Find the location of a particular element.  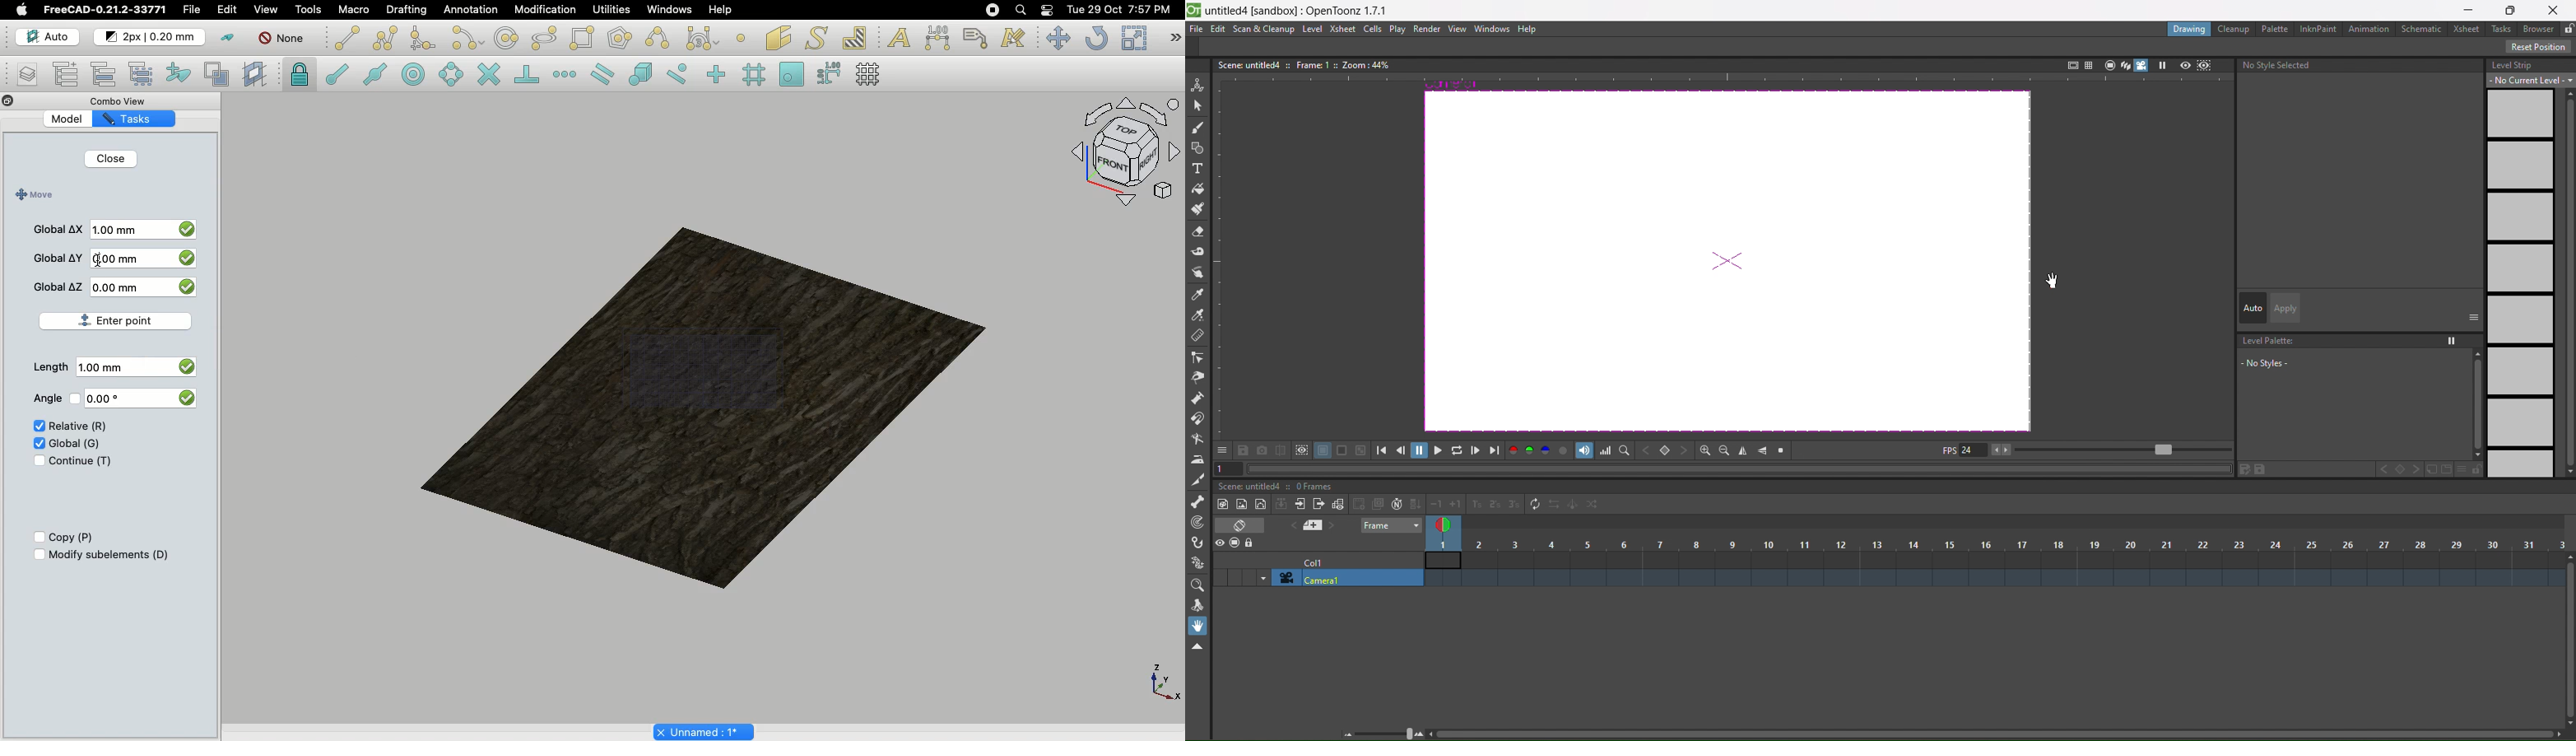

Macro is located at coordinates (355, 10).